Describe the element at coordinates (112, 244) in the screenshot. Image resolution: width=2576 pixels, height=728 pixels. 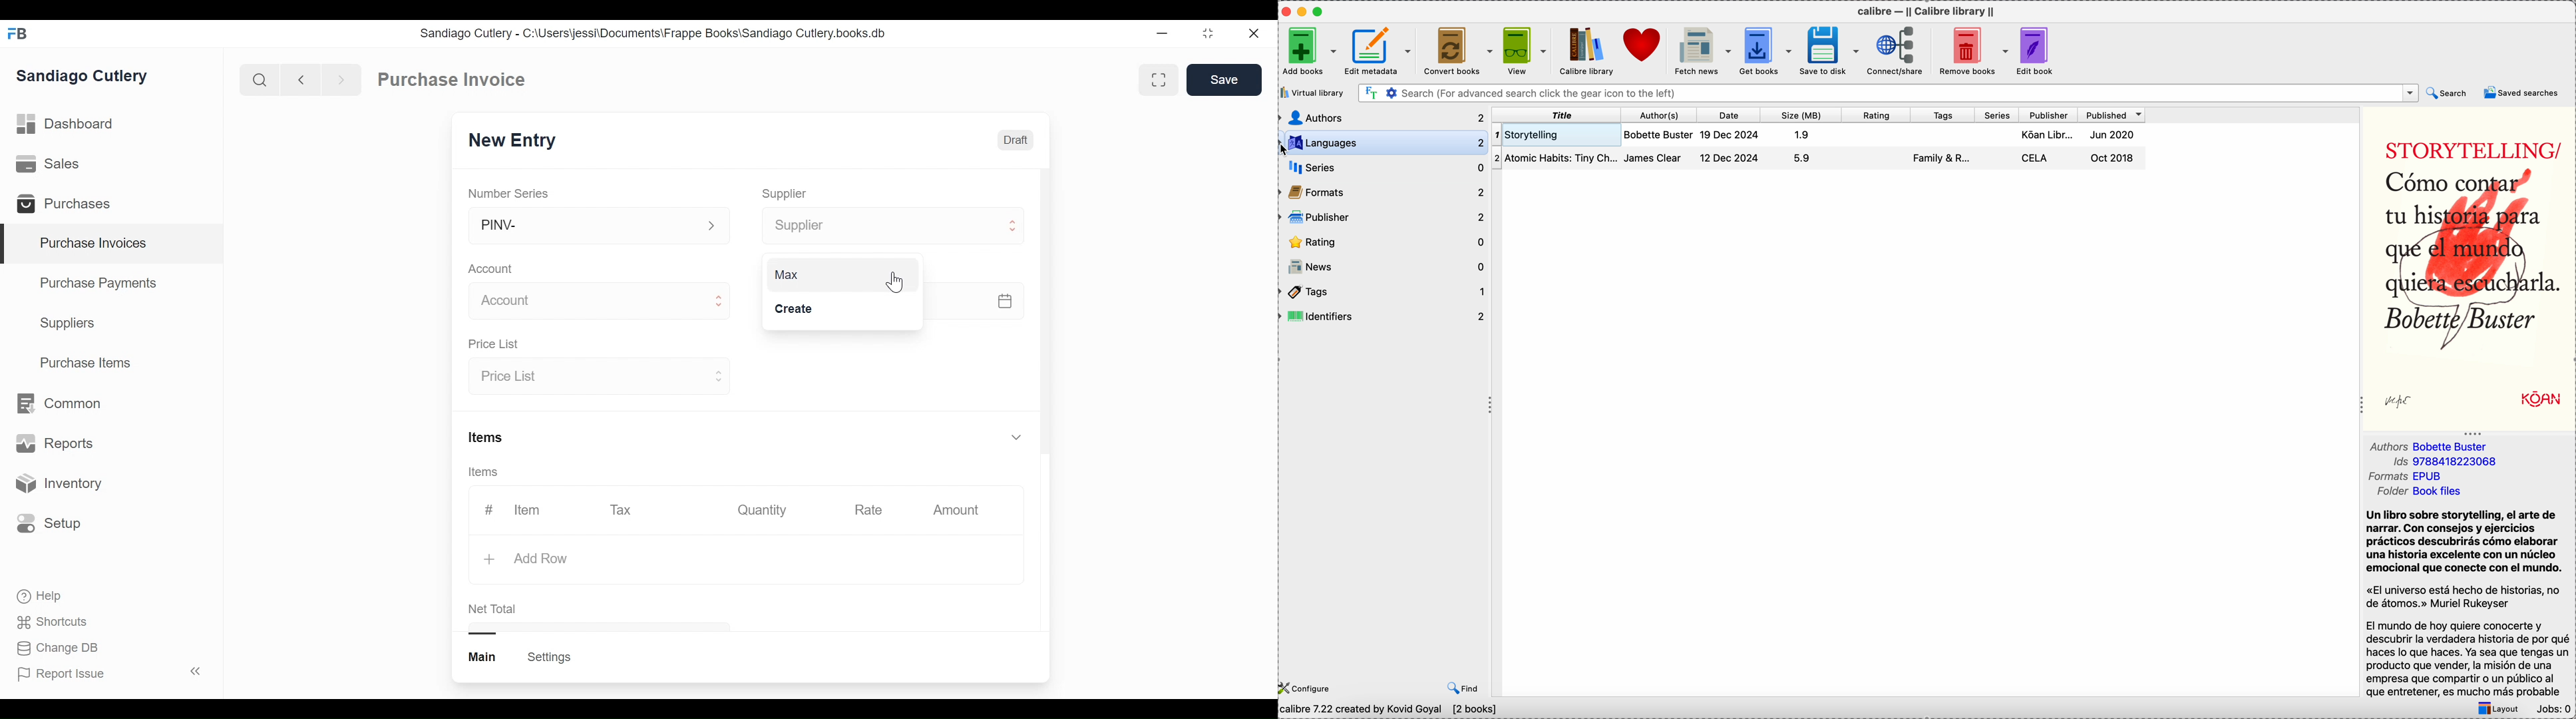
I see `Purchase Invoices` at that location.